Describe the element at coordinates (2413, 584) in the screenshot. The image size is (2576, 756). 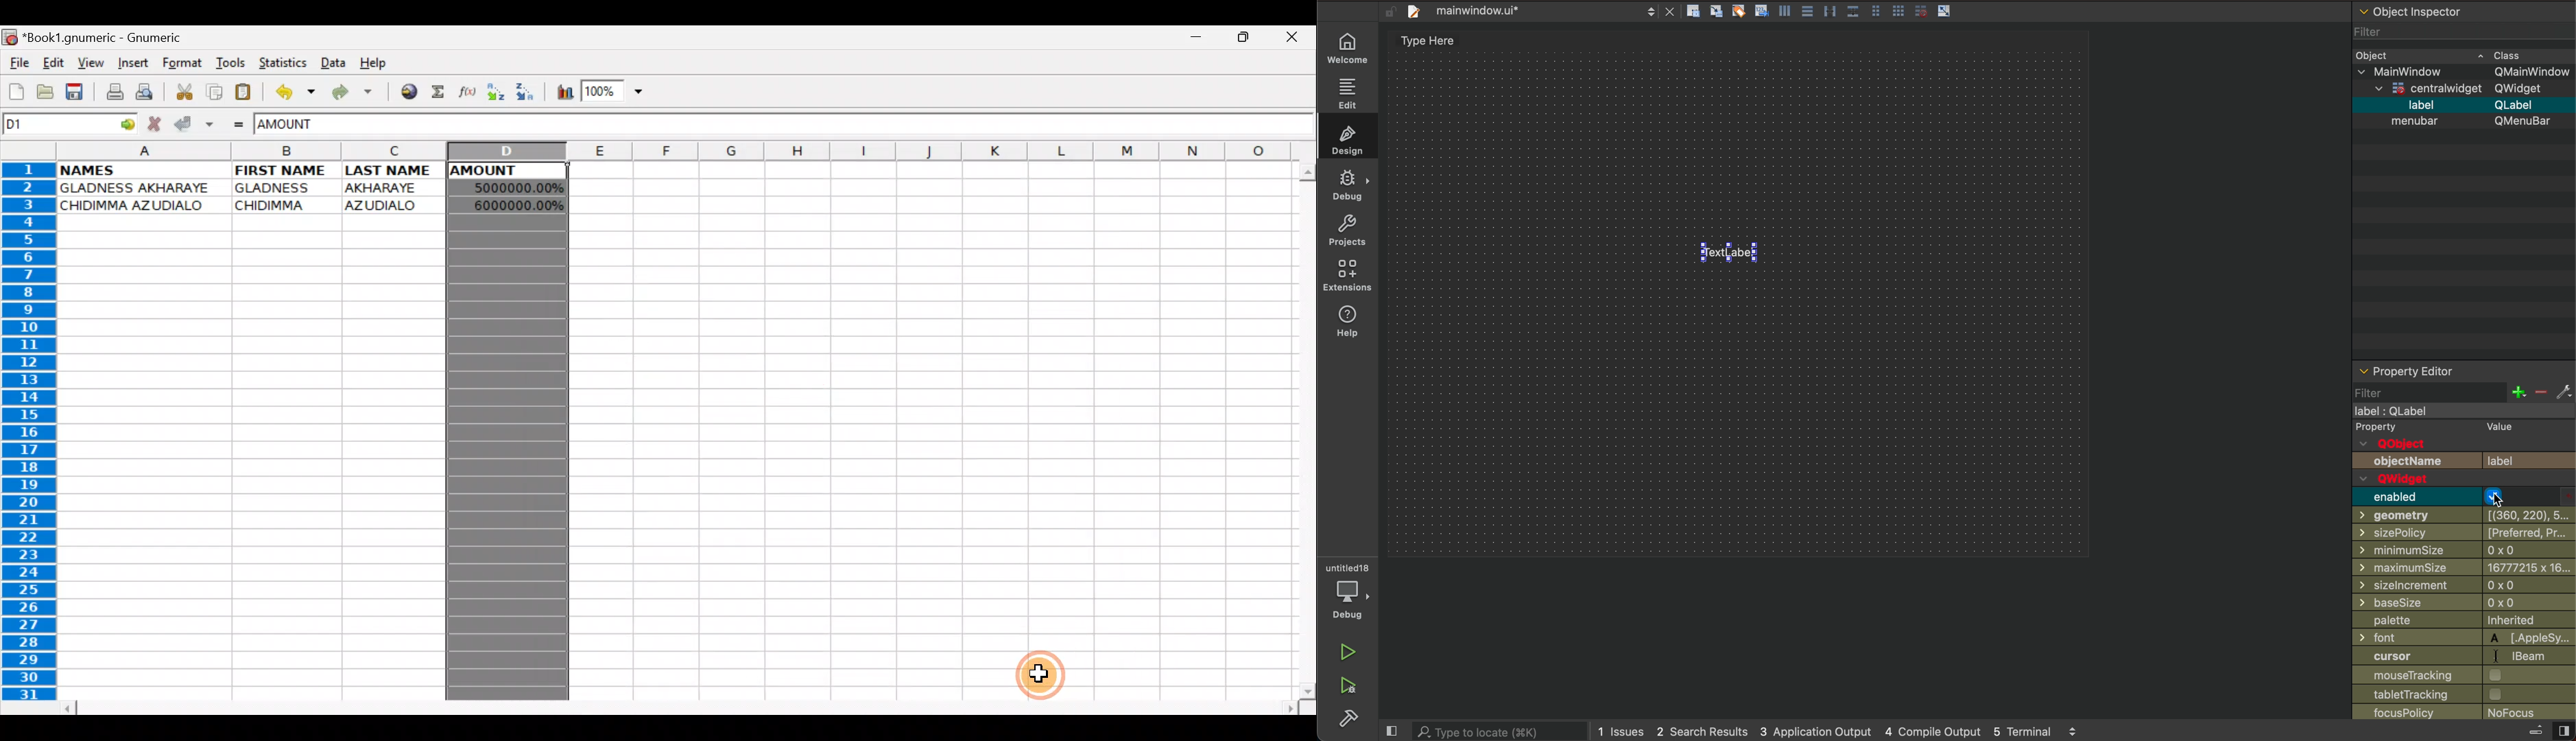
I see `sizelncrement` at that location.